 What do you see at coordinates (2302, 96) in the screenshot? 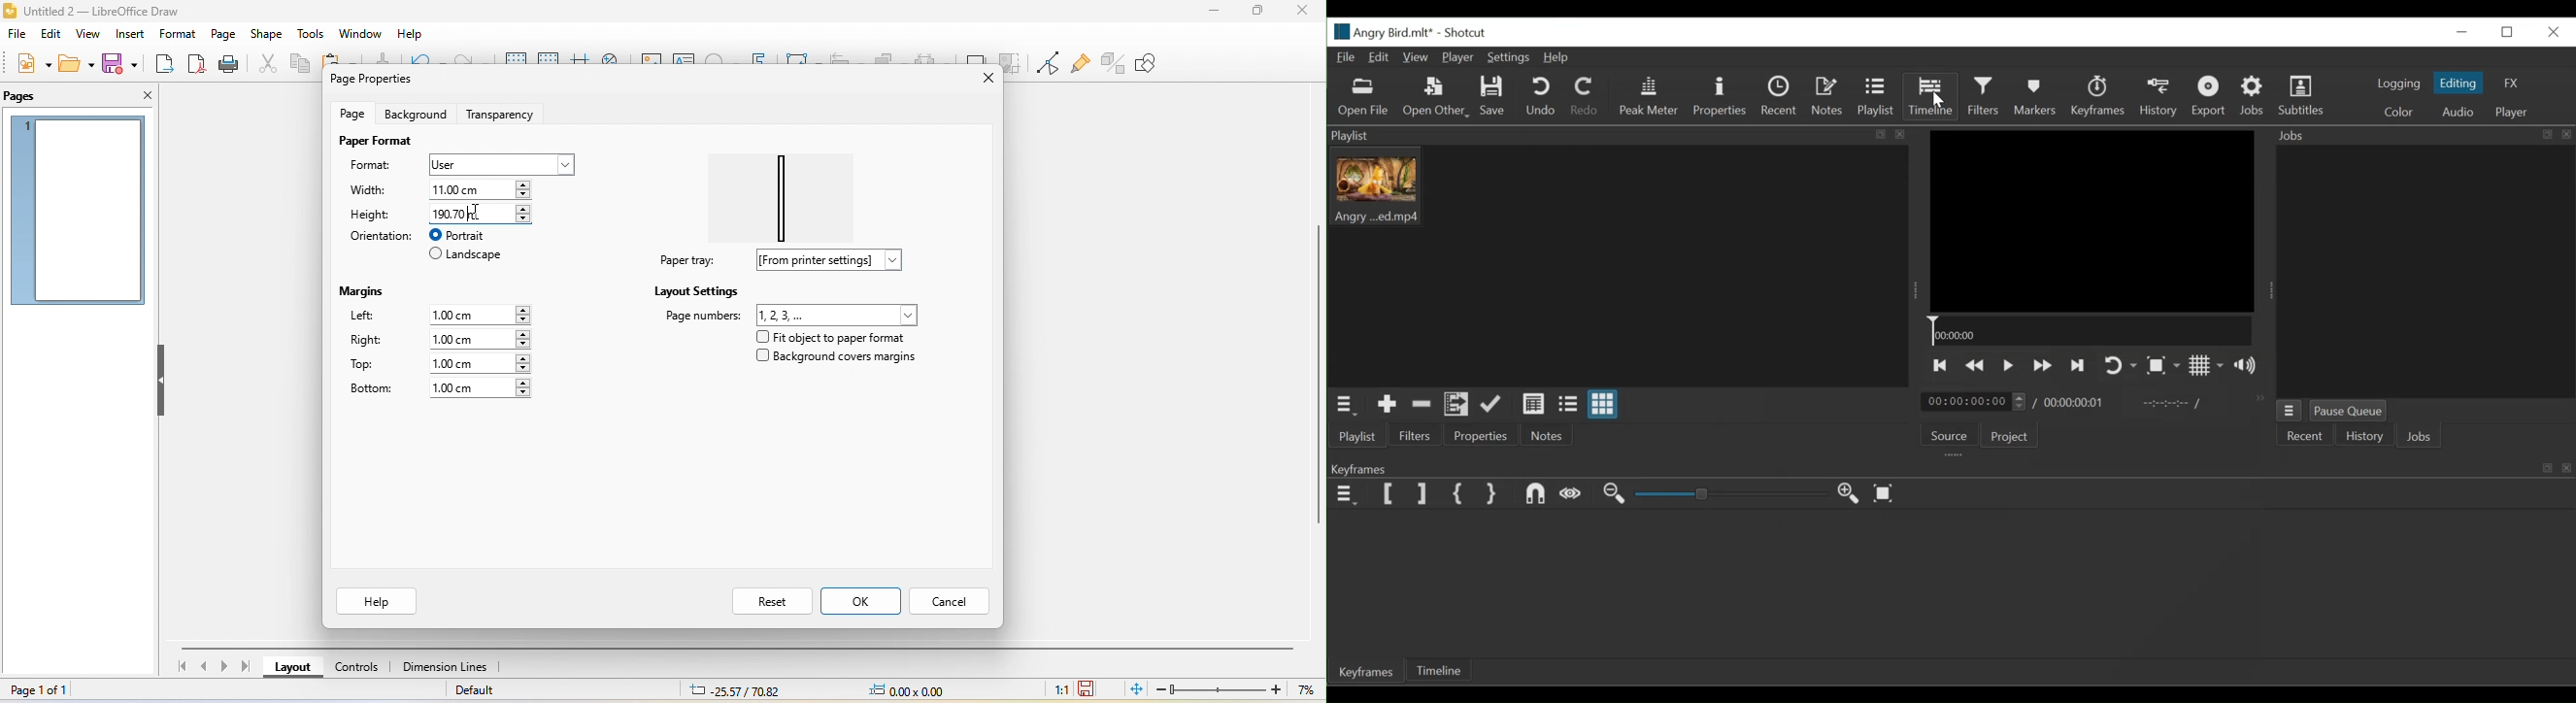
I see `Subtitles` at bounding box center [2302, 96].